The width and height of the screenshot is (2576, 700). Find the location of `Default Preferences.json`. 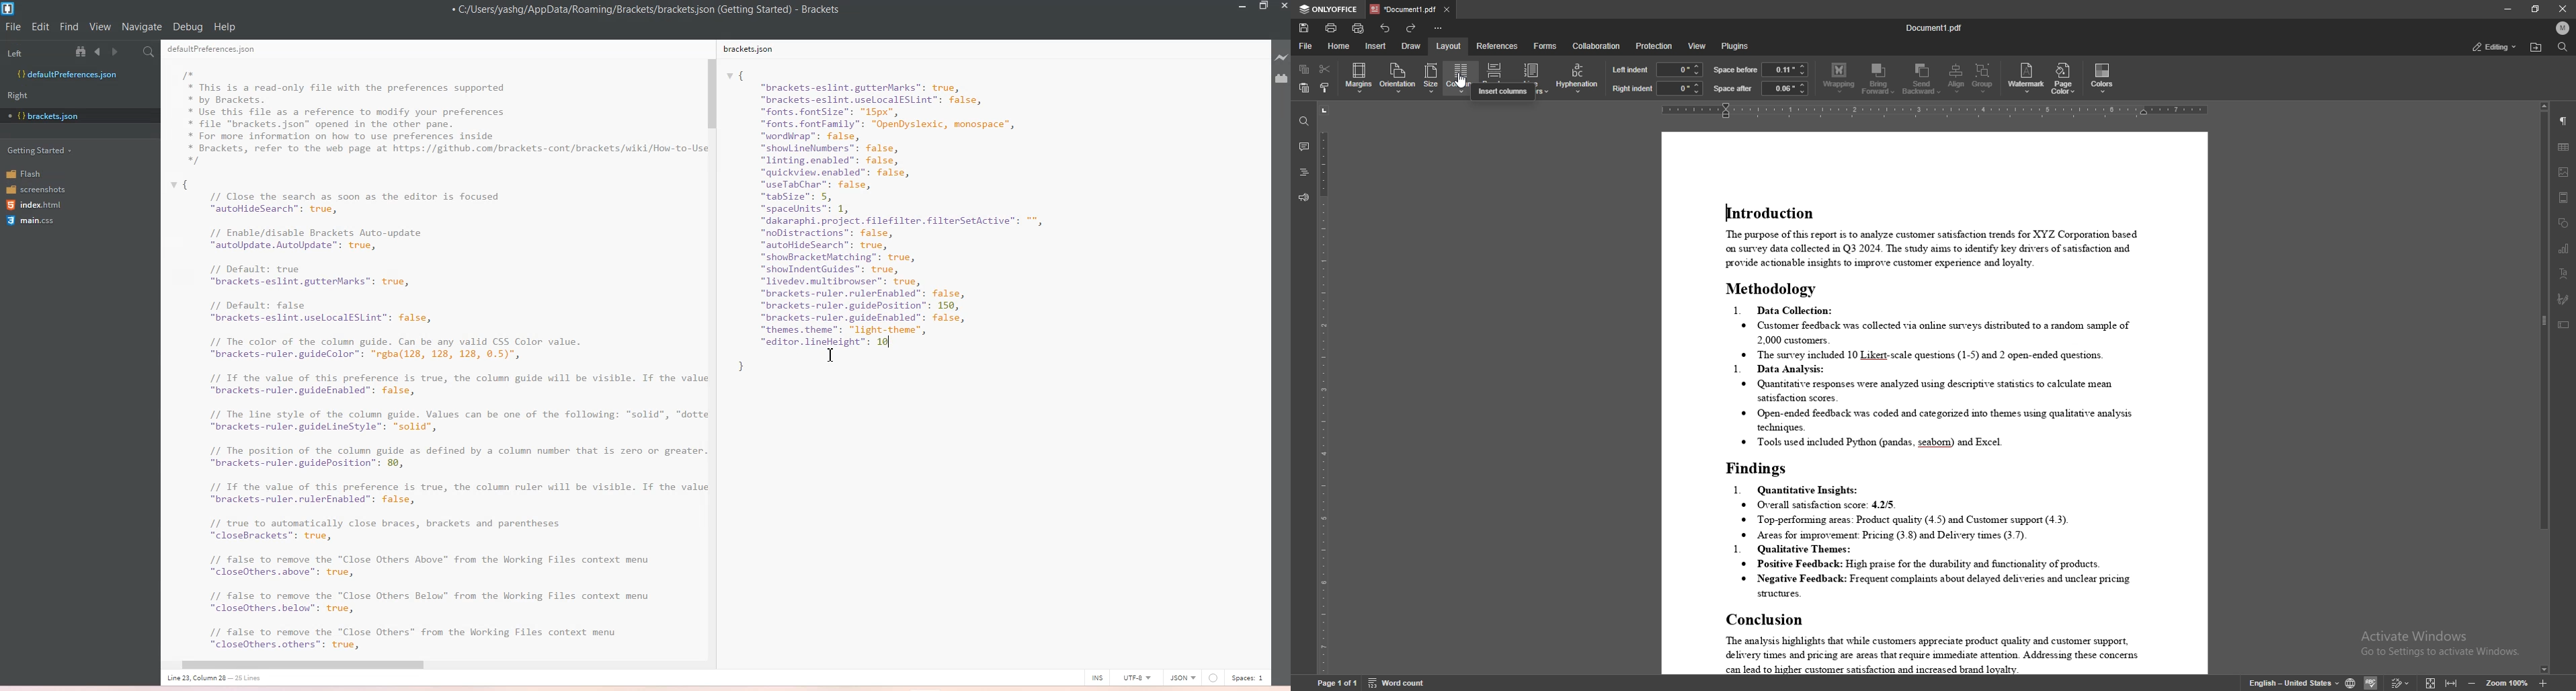

Default Preferences.json is located at coordinates (67, 74).